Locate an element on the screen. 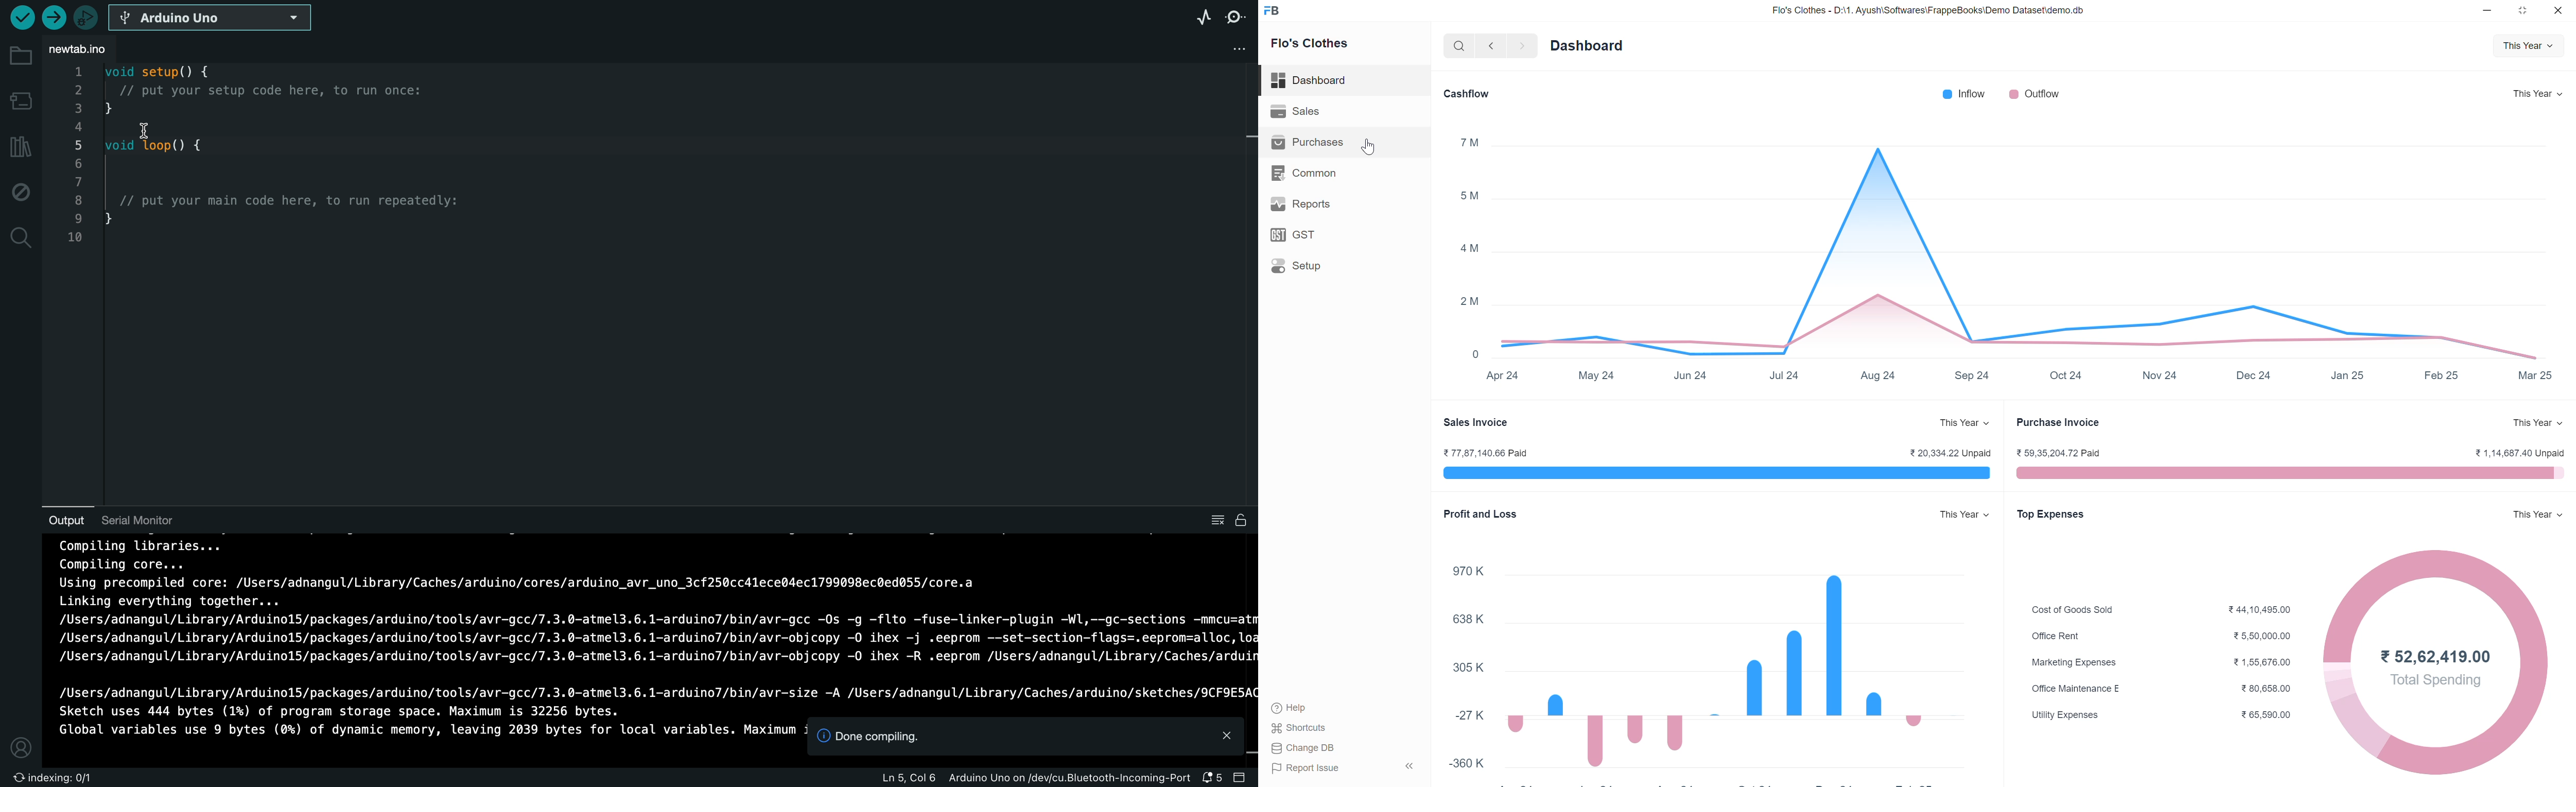 The height and width of the screenshot is (812, 2576). Sales is located at coordinates (1344, 112).